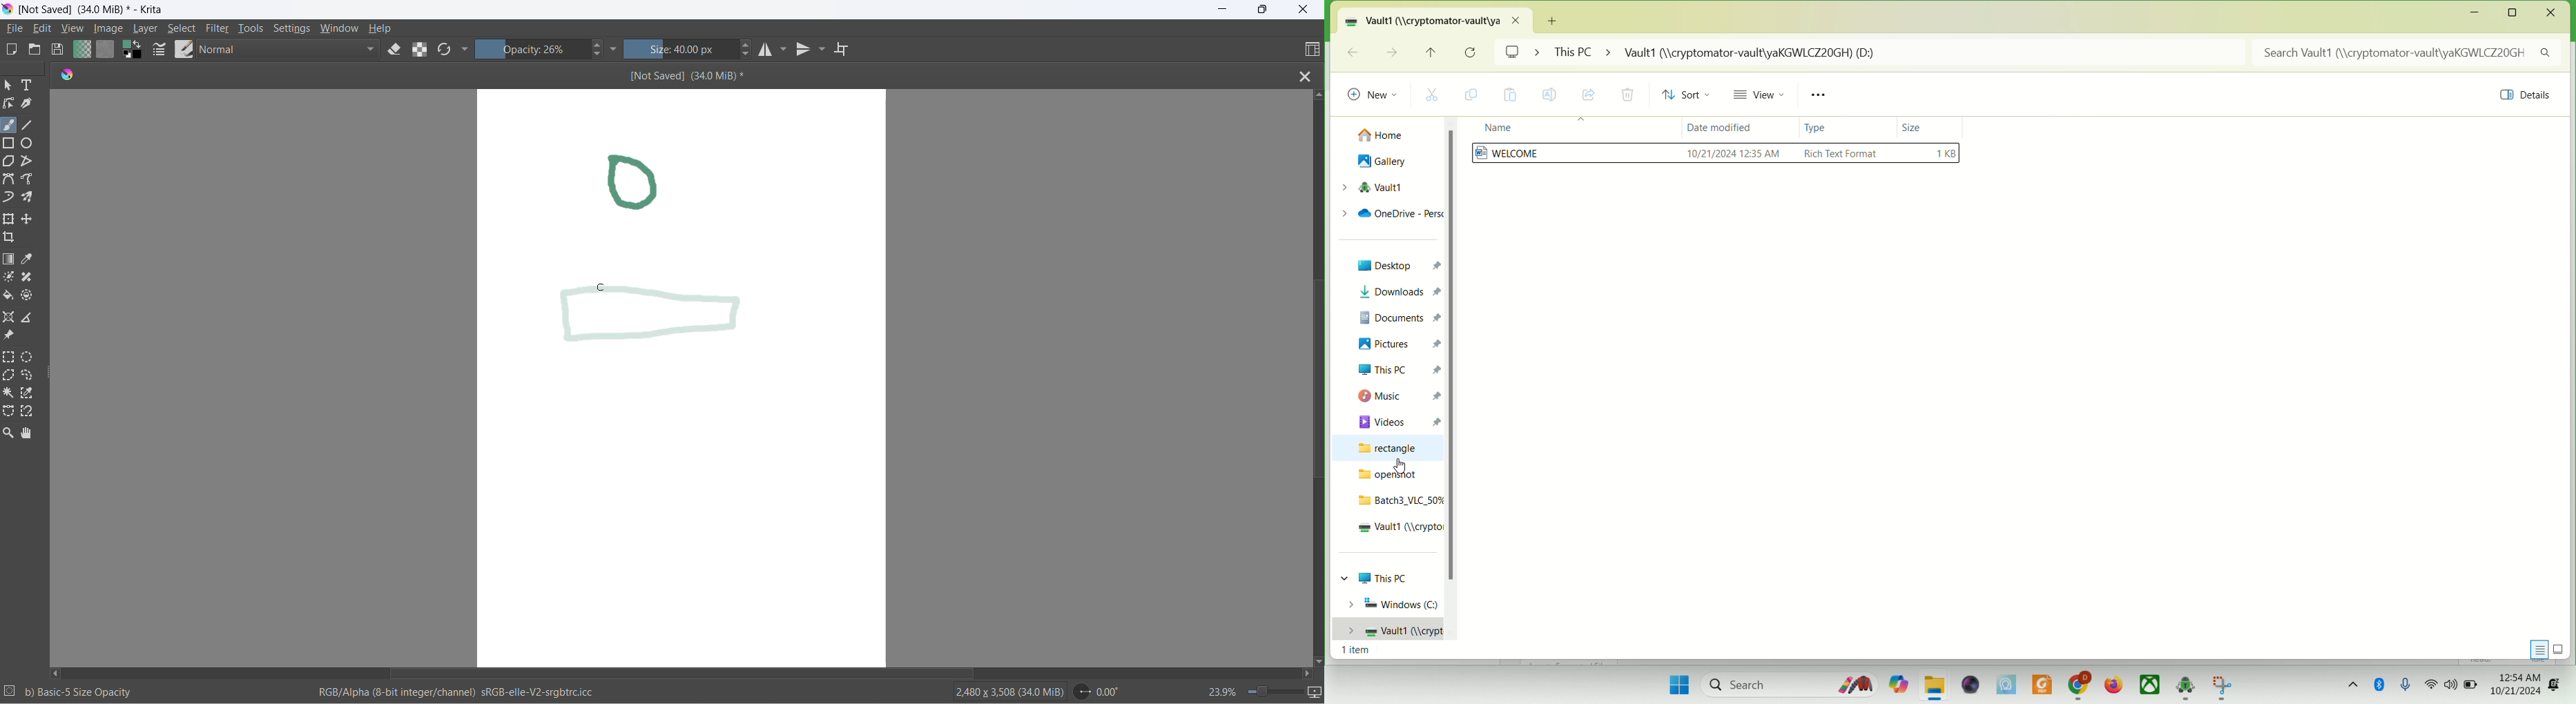 The height and width of the screenshot is (728, 2576). I want to click on new document, so click(15, 50).